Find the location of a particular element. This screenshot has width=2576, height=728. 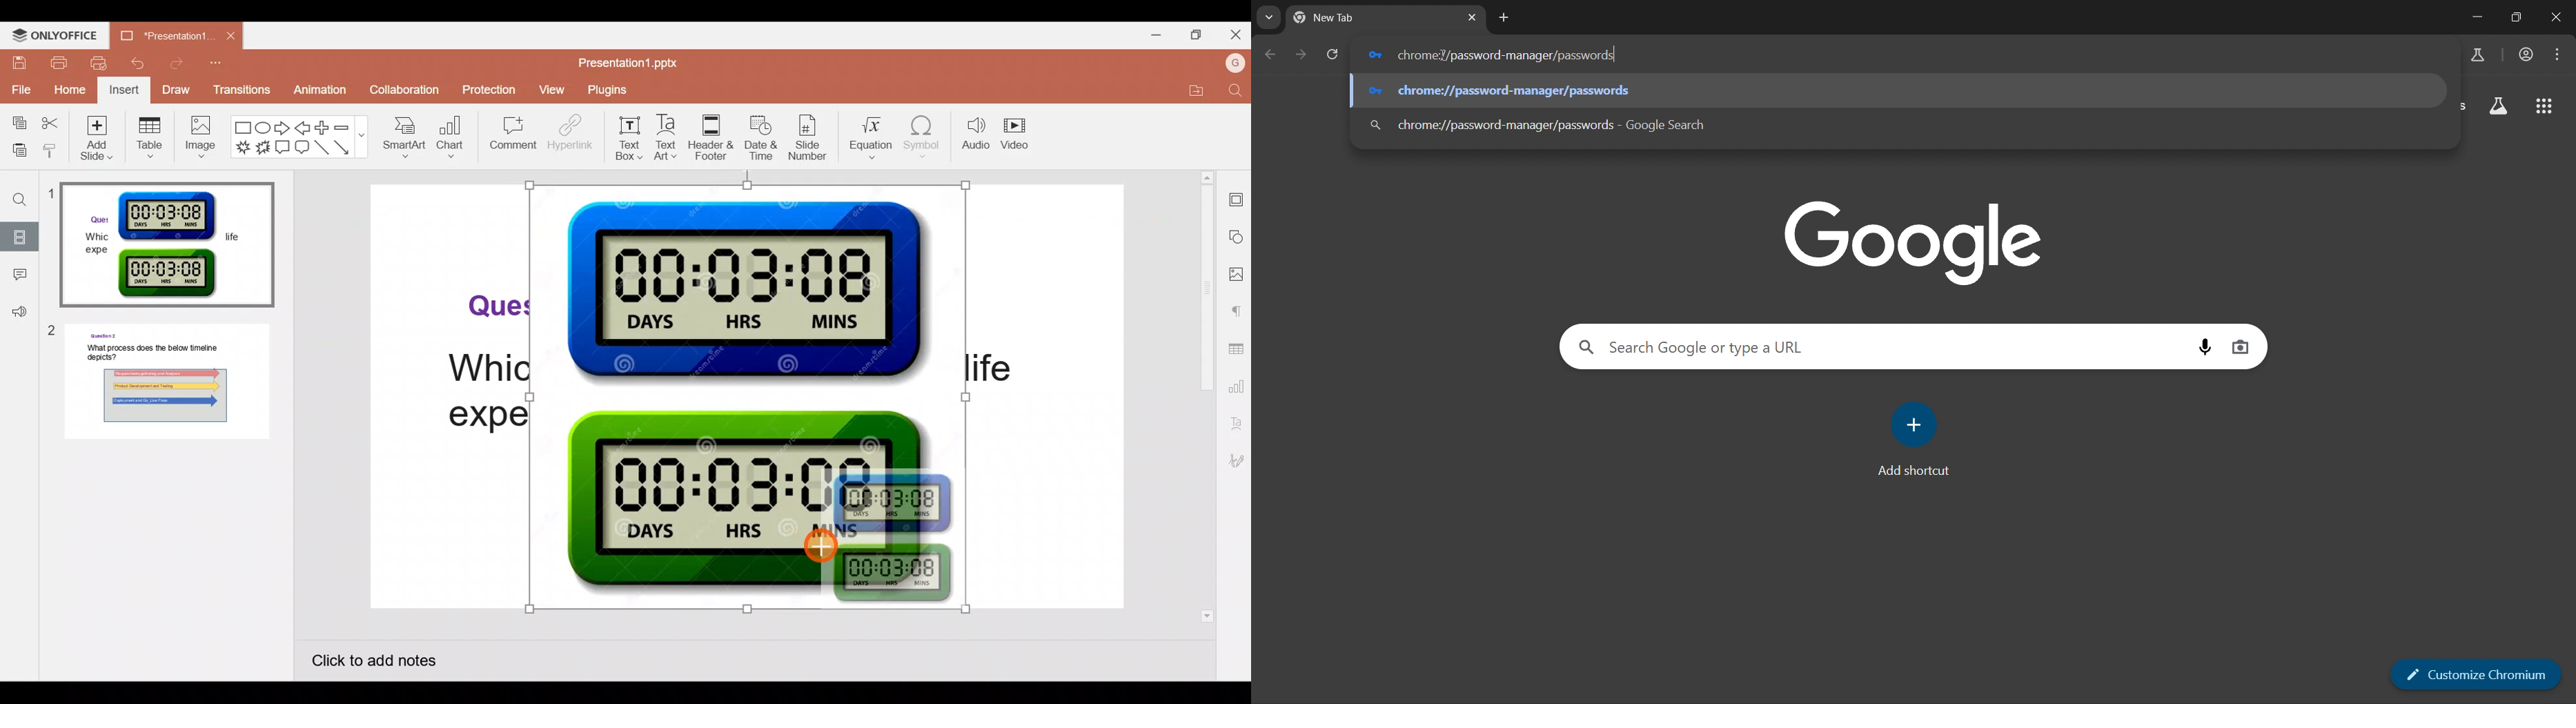

menu is located at coordinates (2556, 53).